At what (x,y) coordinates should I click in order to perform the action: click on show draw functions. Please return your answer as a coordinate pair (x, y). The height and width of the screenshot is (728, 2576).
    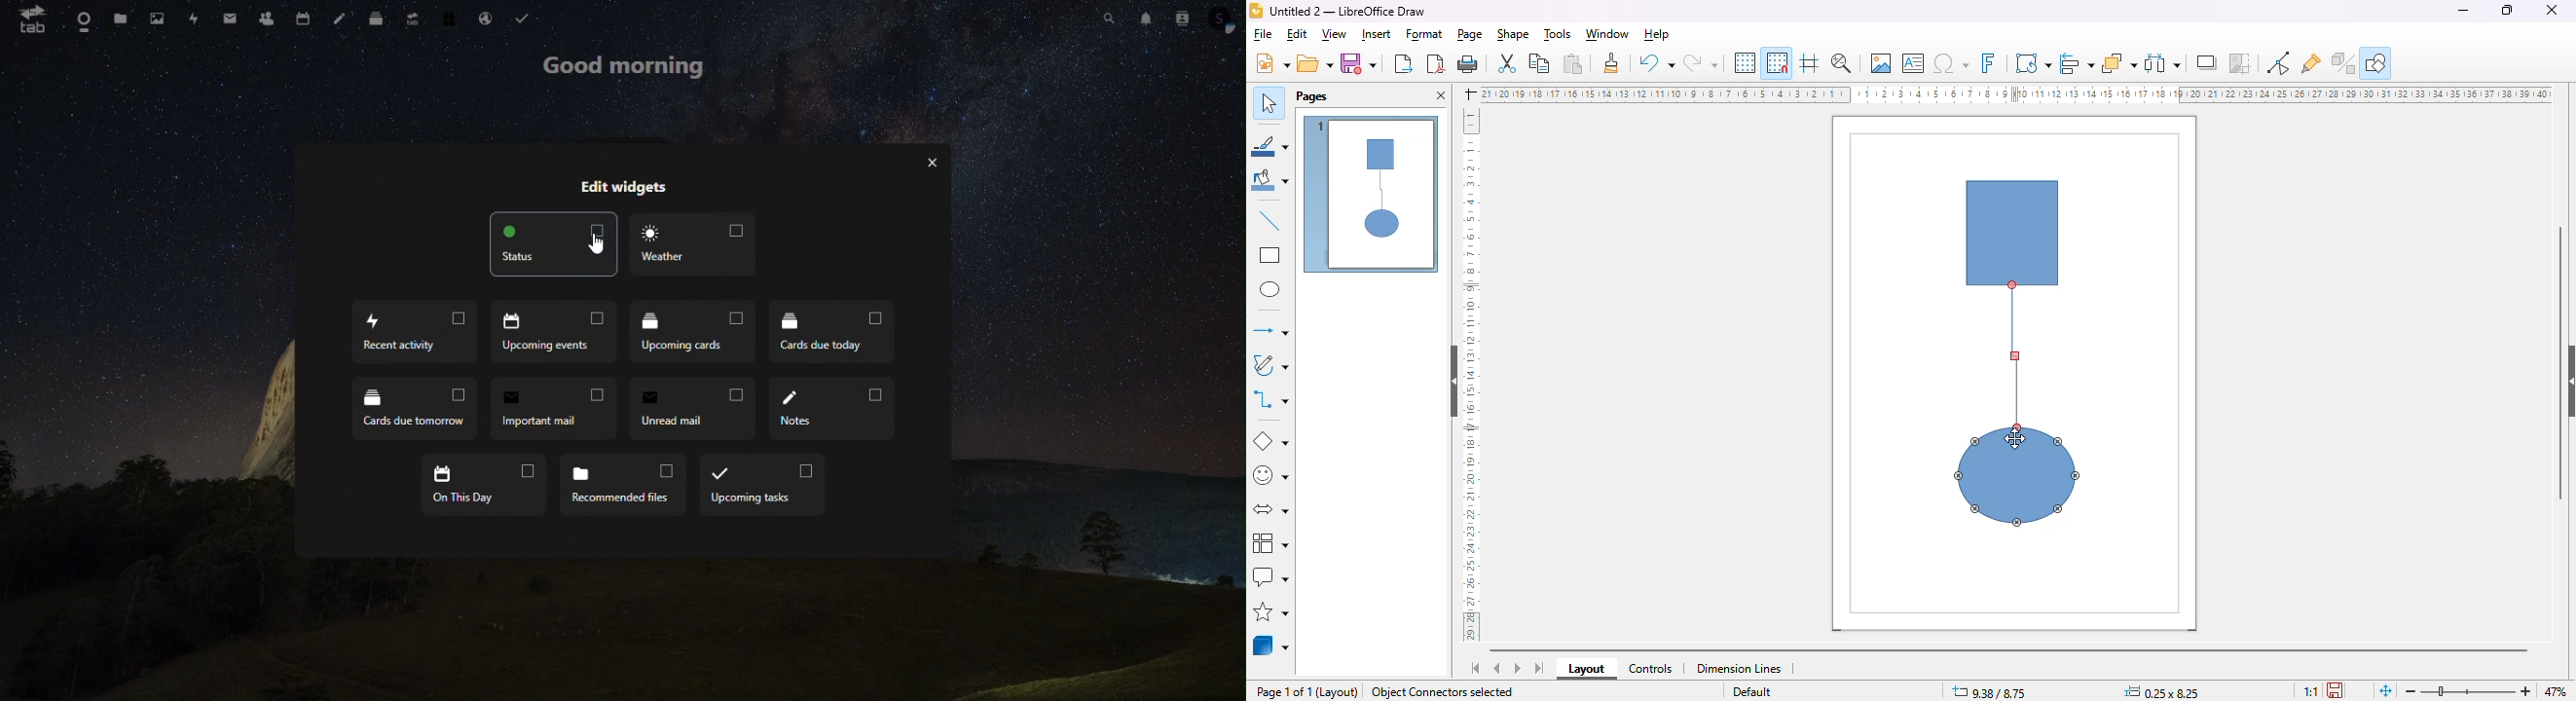
    Looking at the image, I should click on (2378, 61).